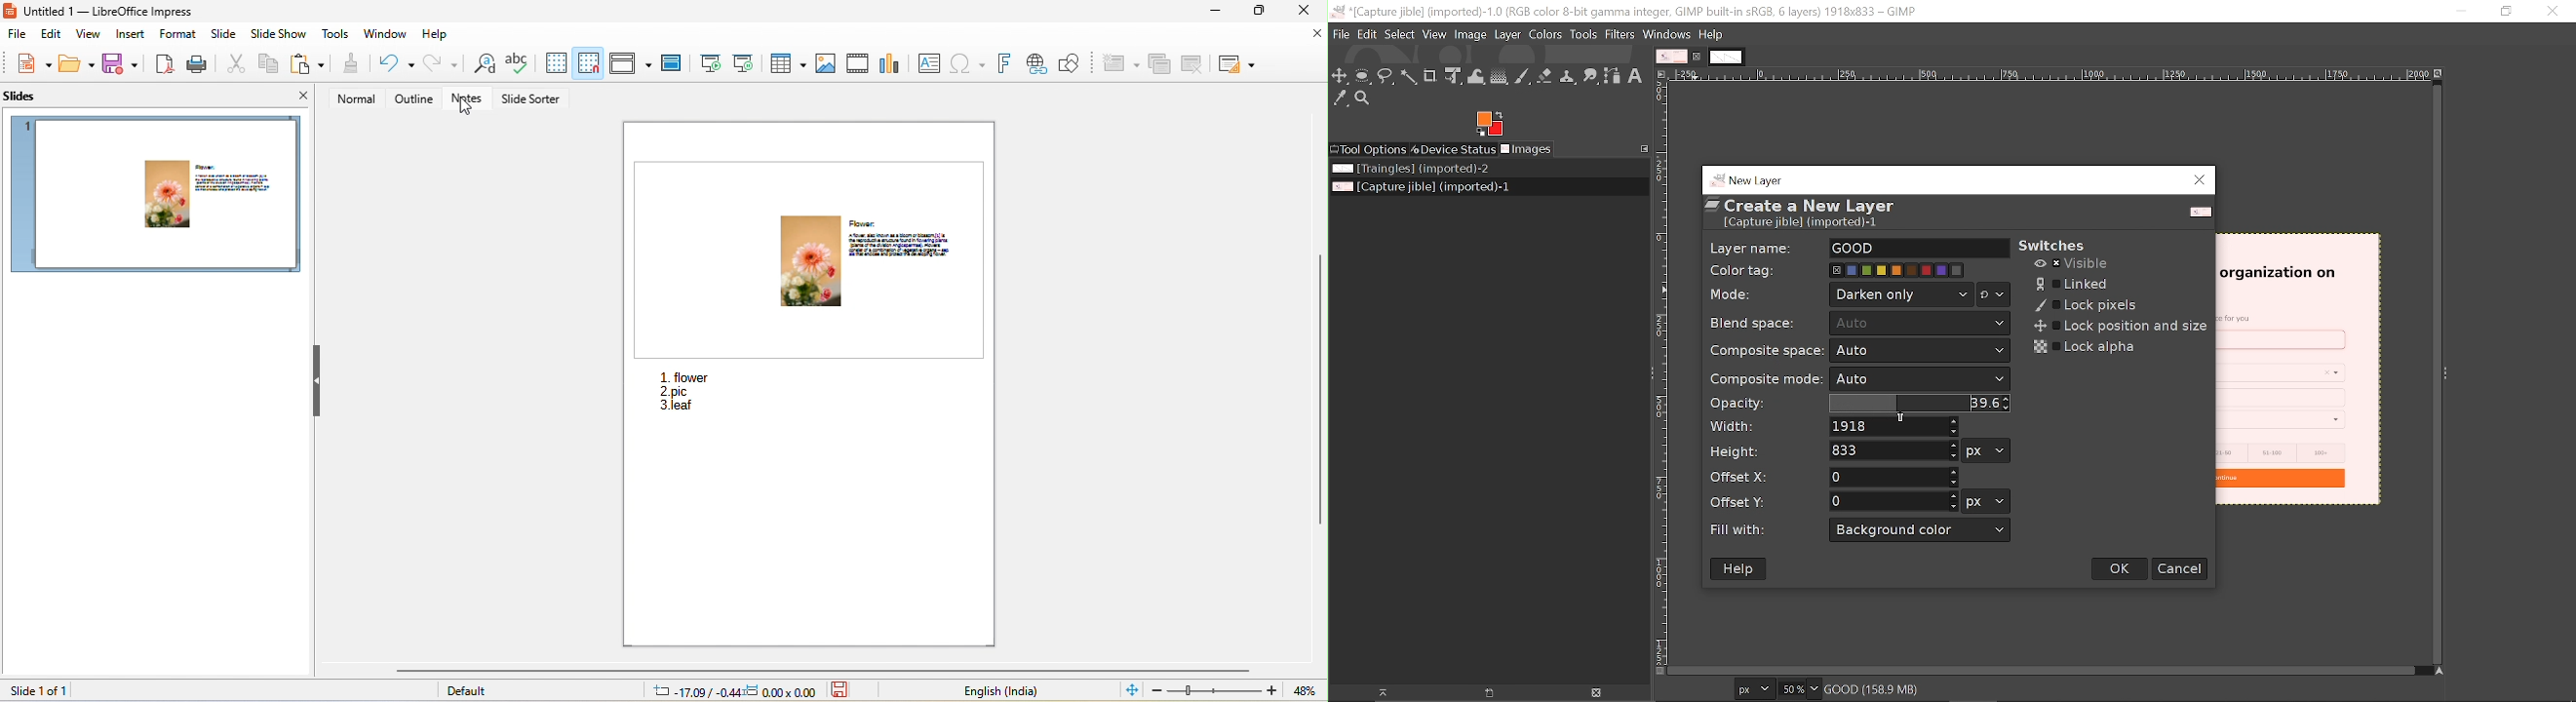 The image size is (2576, 728). Describe the element at coordinates (34, 63) in the screenshot. I see `new` at that location.